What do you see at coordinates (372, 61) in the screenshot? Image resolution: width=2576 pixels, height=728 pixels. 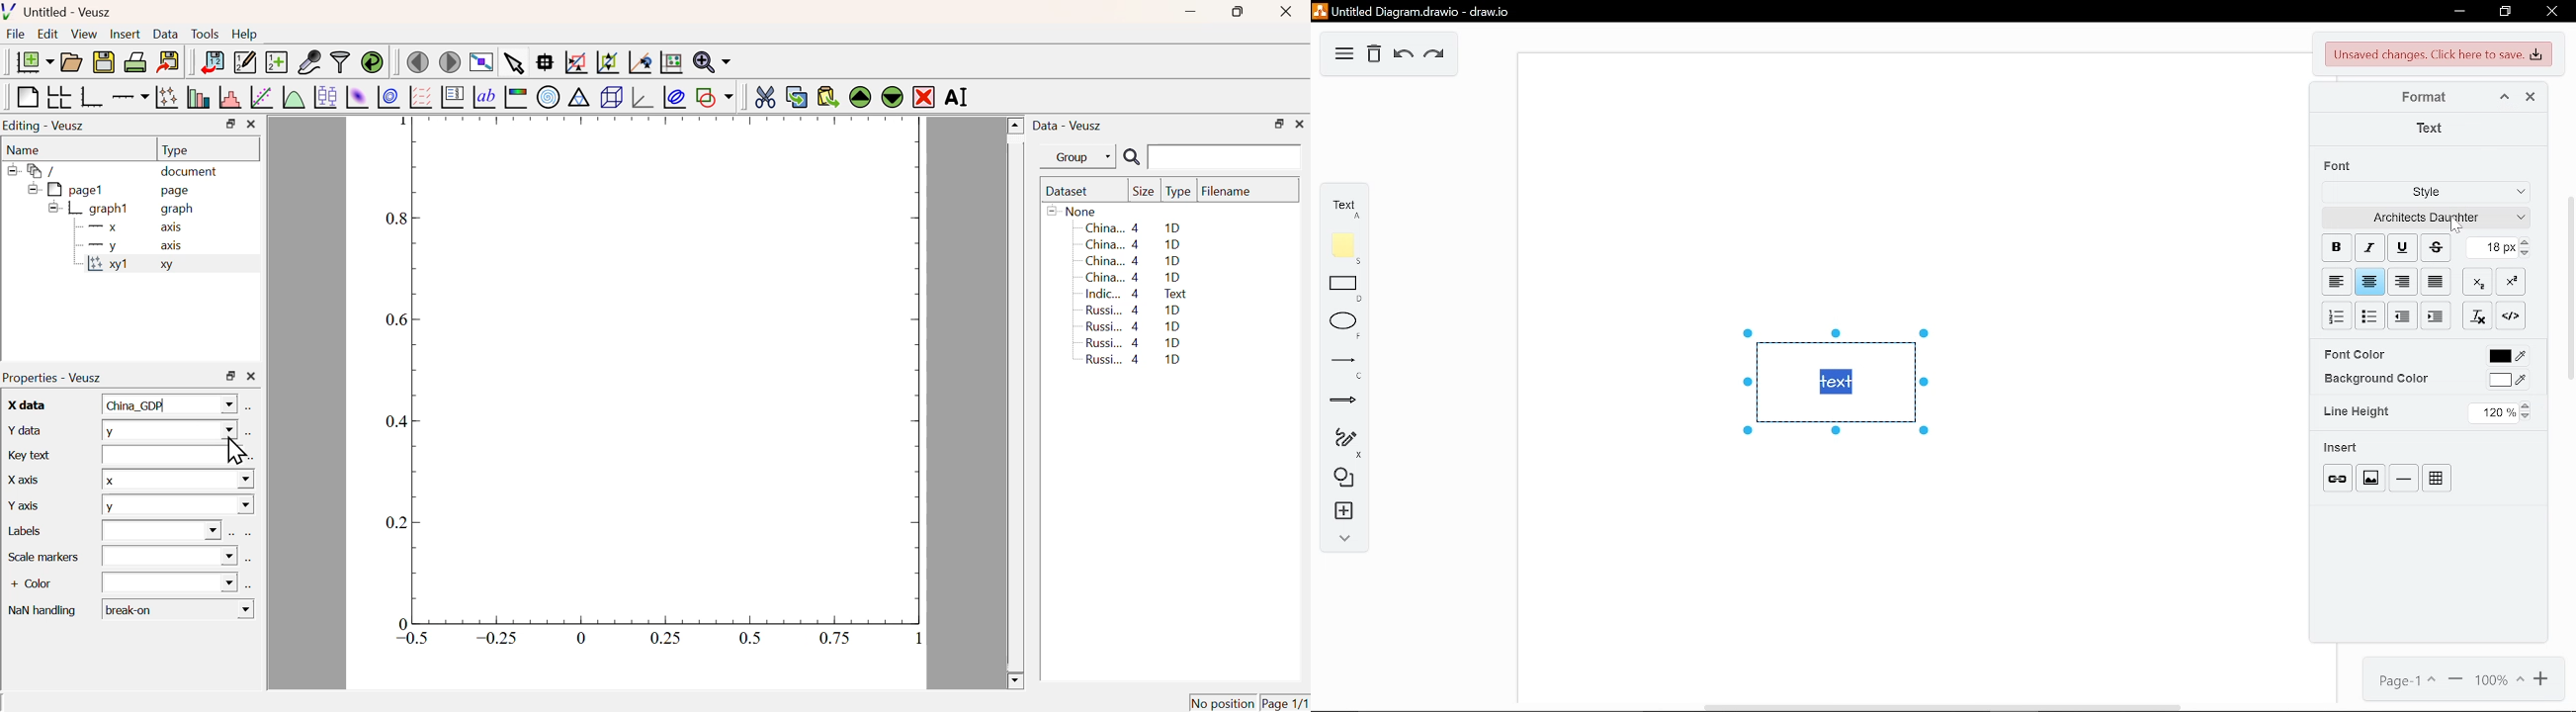 I see `Reload linked dataset` at bounding box center [372, 61].